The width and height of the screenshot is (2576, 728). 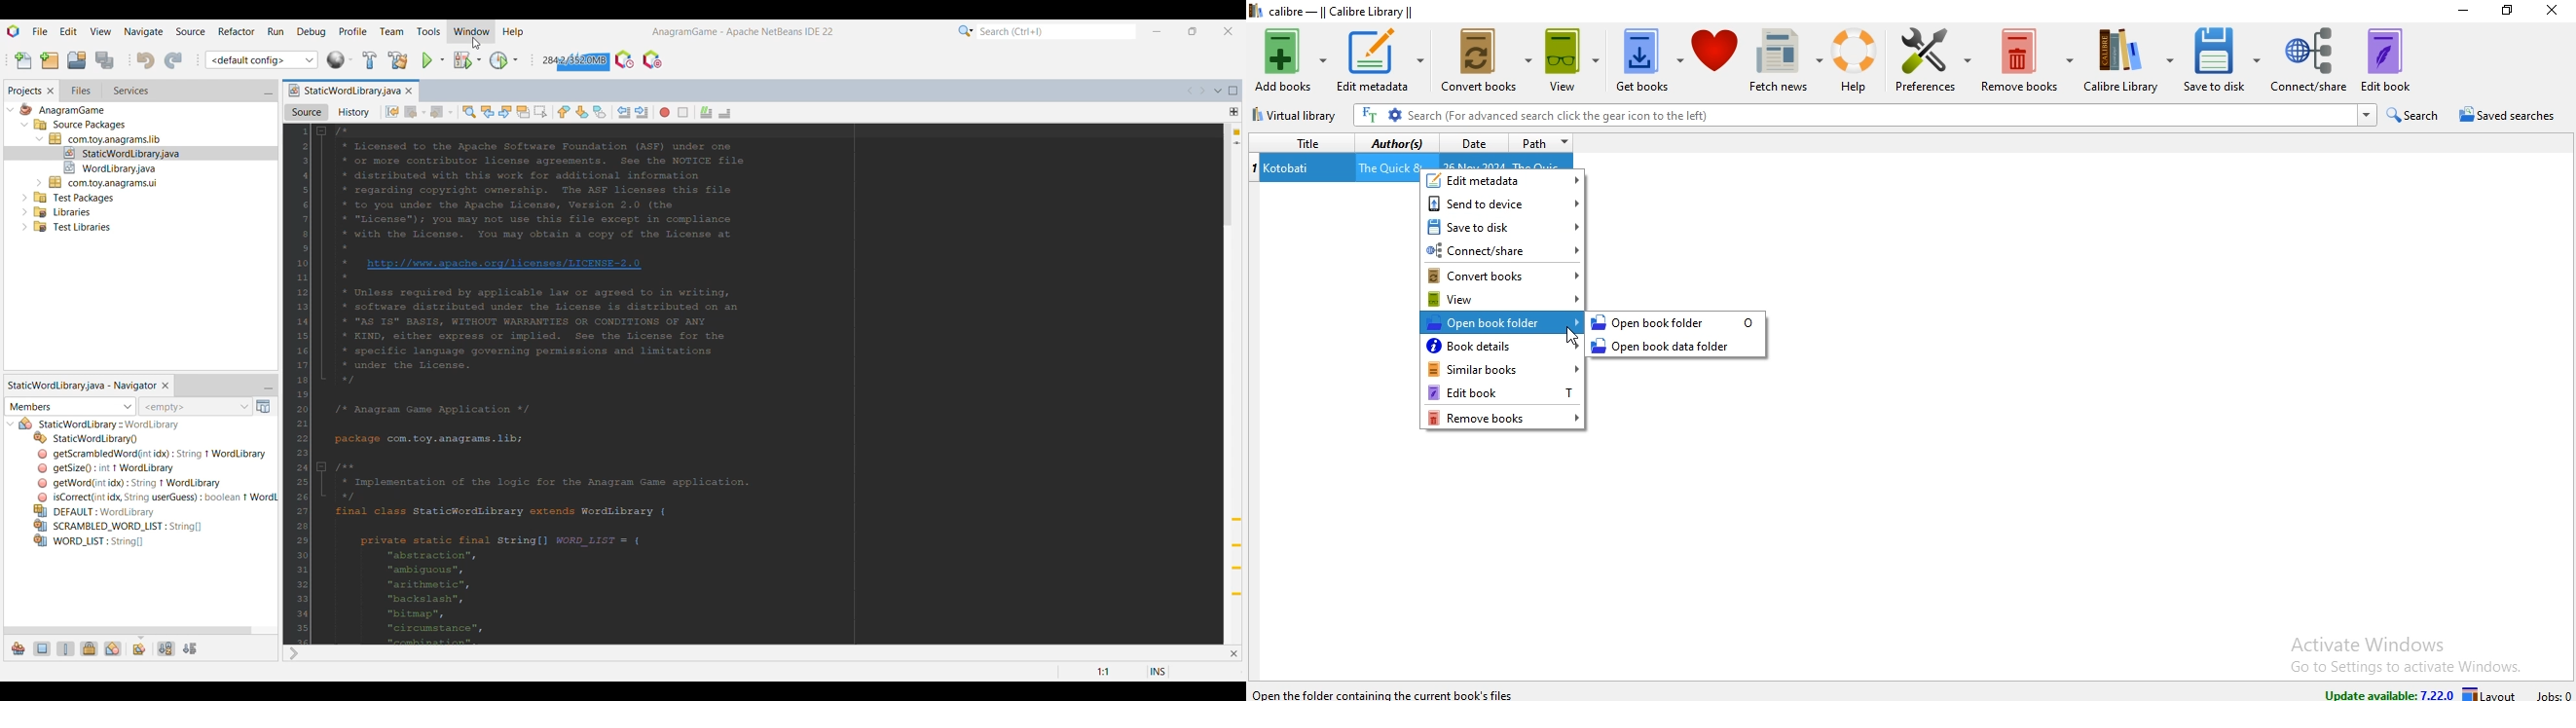 What do you see at coordinates (1504, 202) in the screenshot?
I see `send to device` at bounding box center [1504, 202].